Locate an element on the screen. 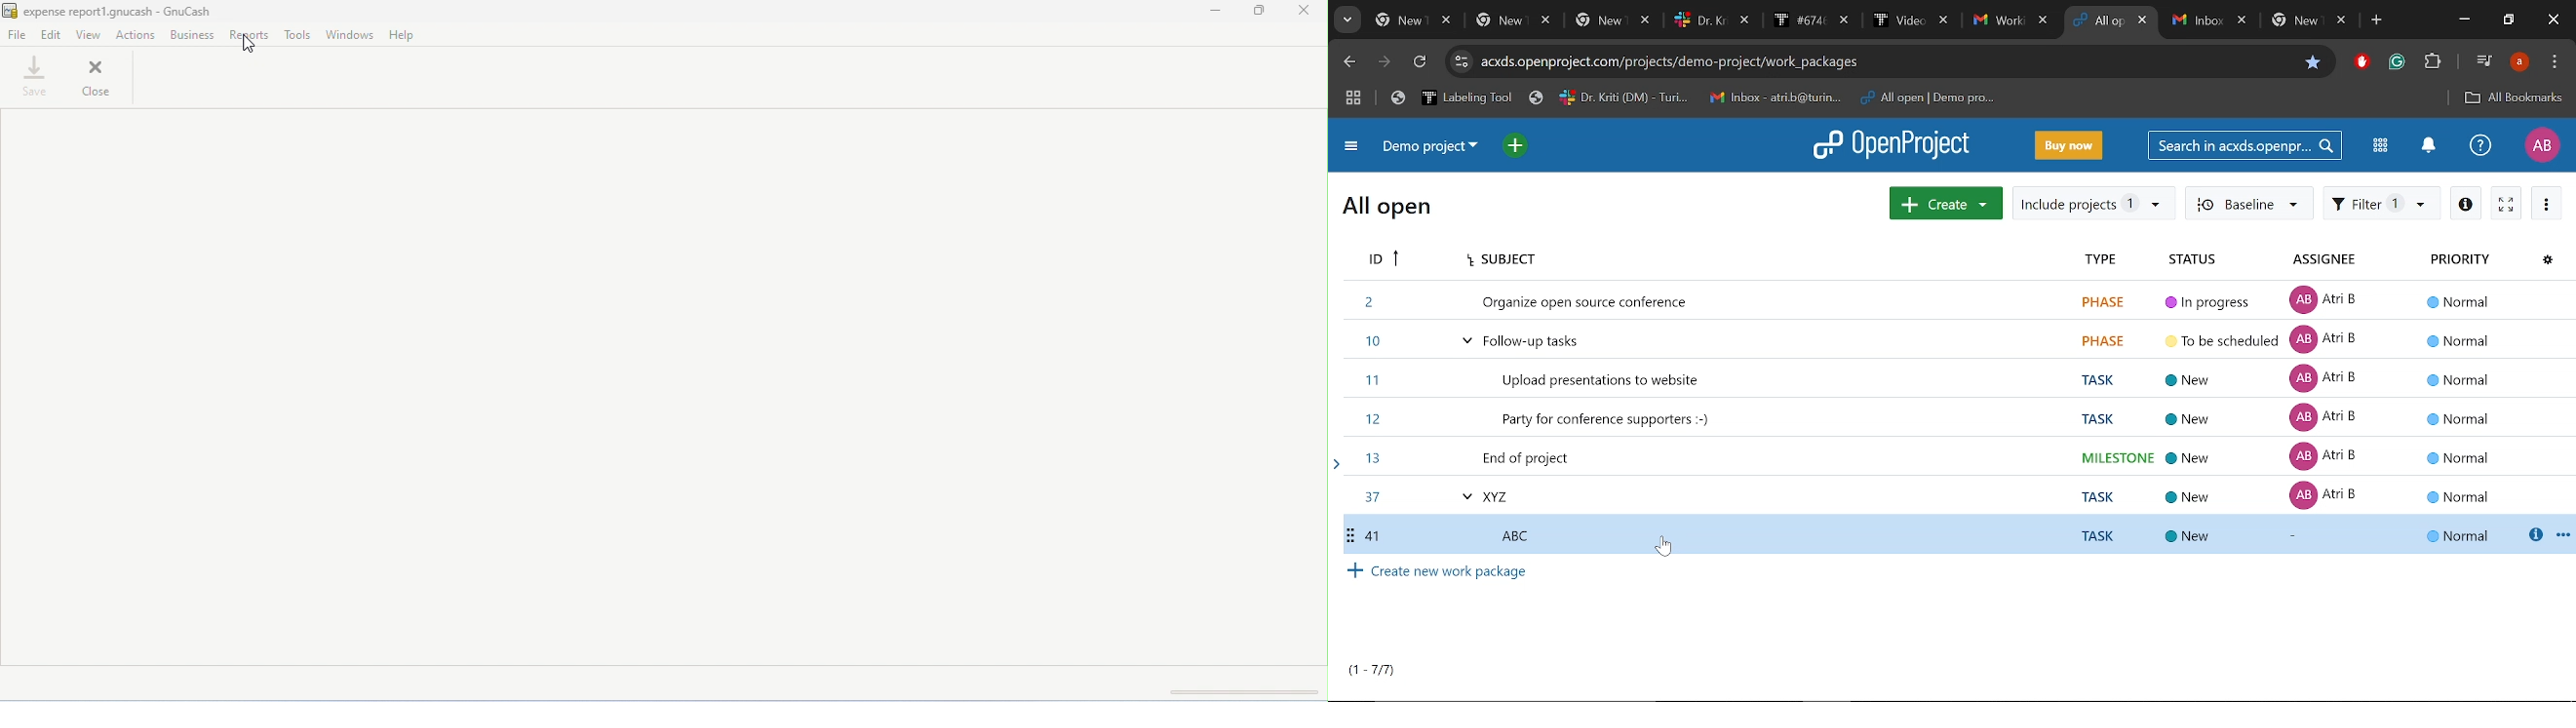 This screenshot has width=2576, height=728. cursor is located at coordinates (248, 46).